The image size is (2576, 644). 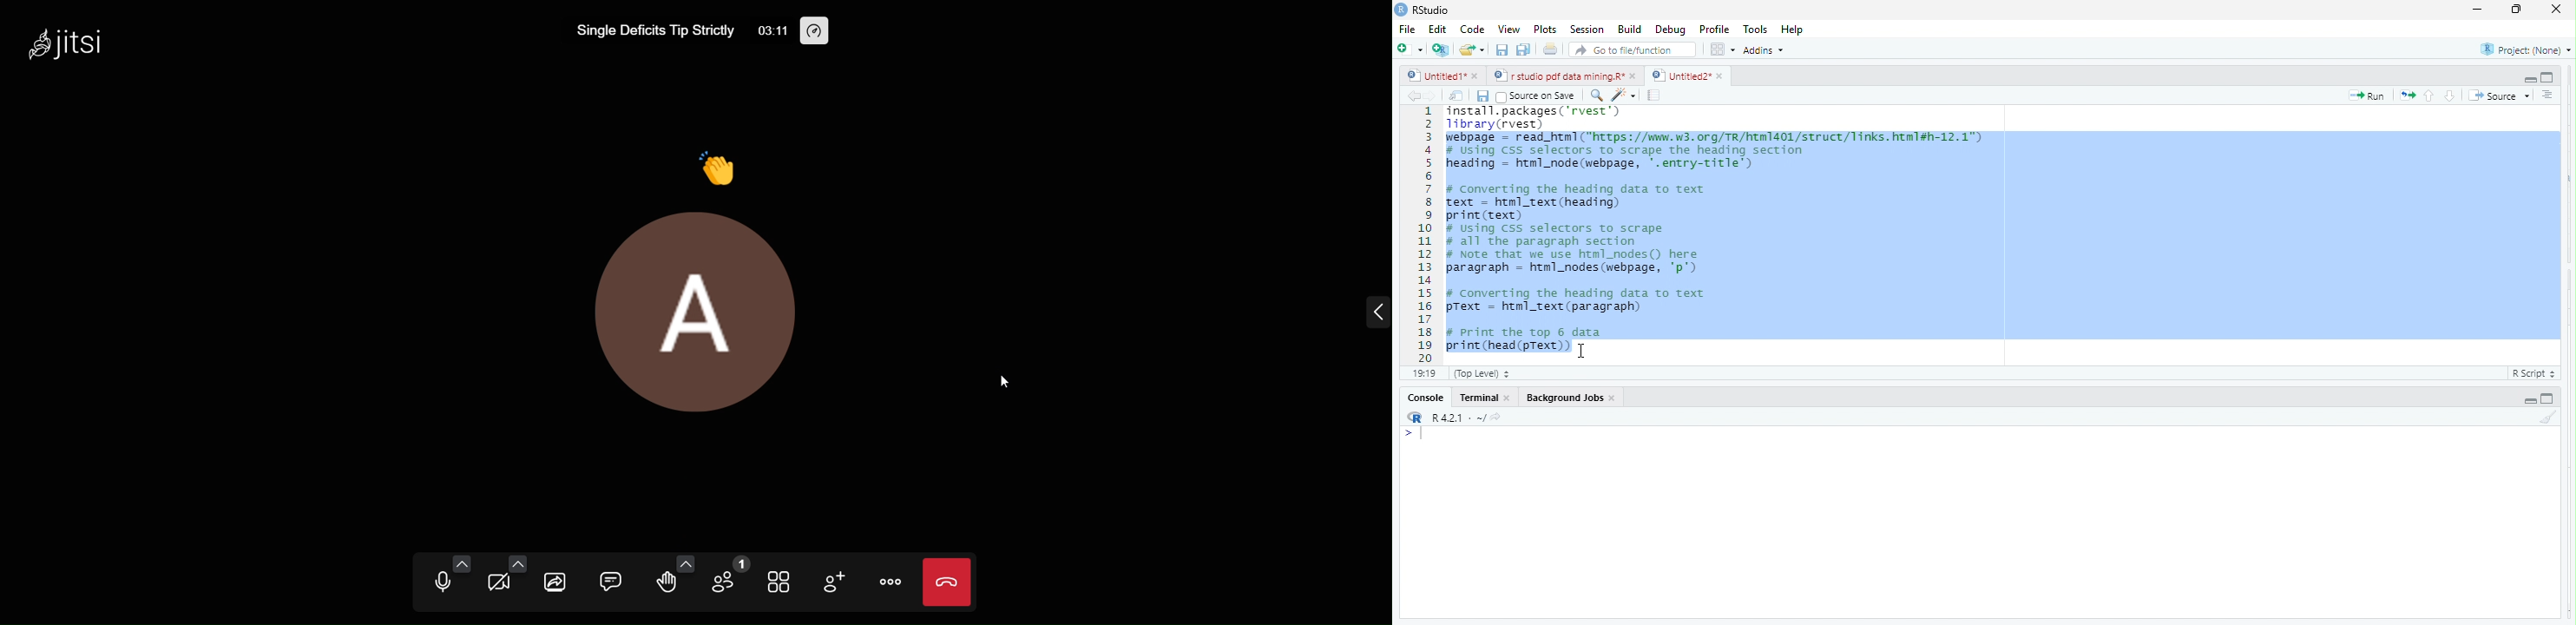 I want to click on Background Jobs, so click(x=1562, y=396).